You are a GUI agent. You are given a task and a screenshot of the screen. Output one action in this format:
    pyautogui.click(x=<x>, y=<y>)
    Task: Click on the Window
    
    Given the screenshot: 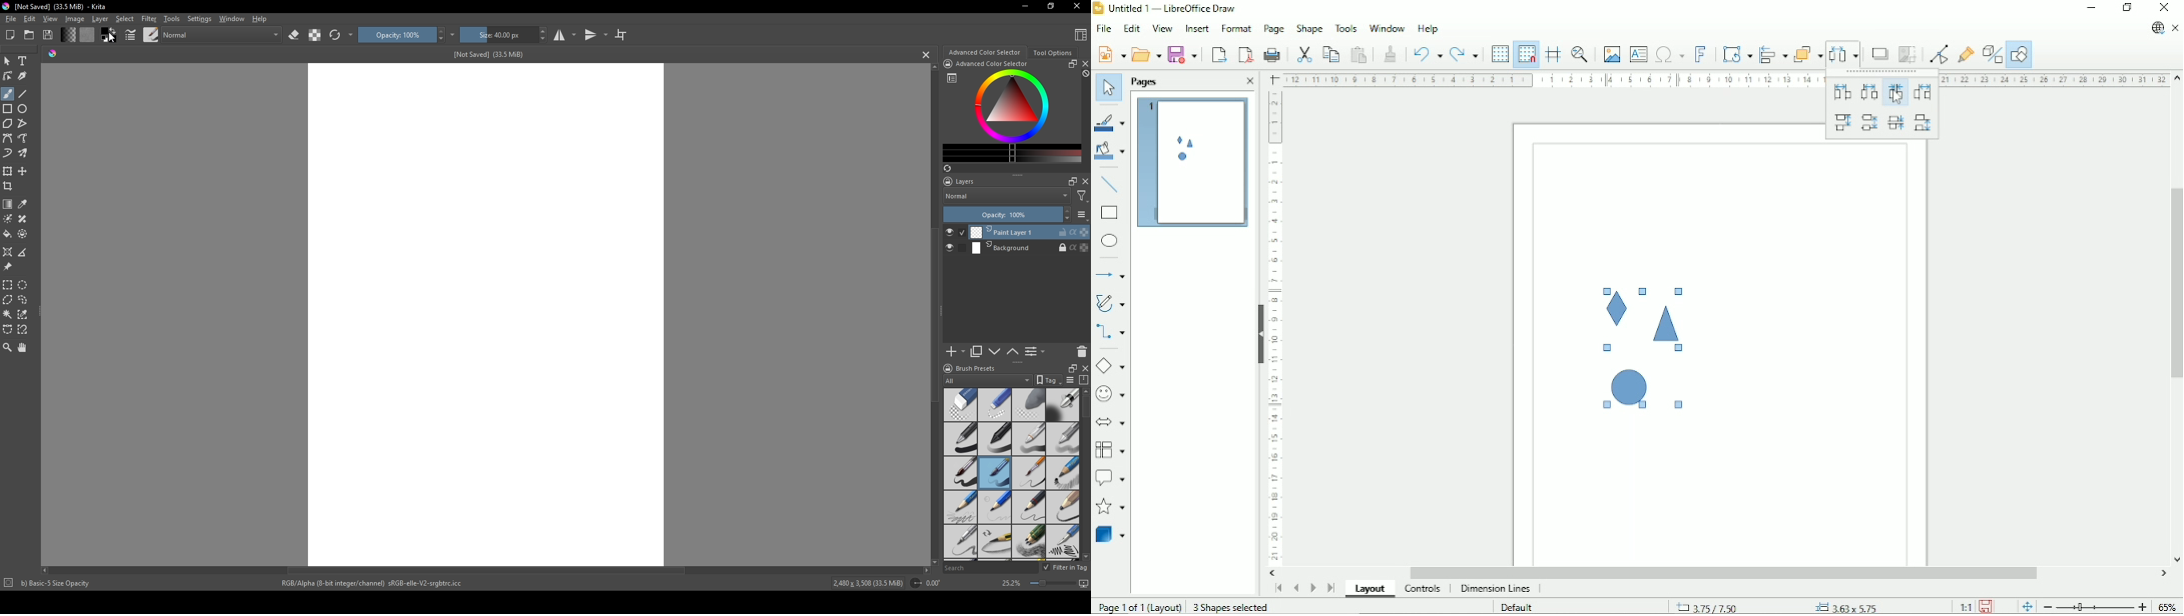 What is the action you would take?
    pyautogui.click(x=230, y=18)
    